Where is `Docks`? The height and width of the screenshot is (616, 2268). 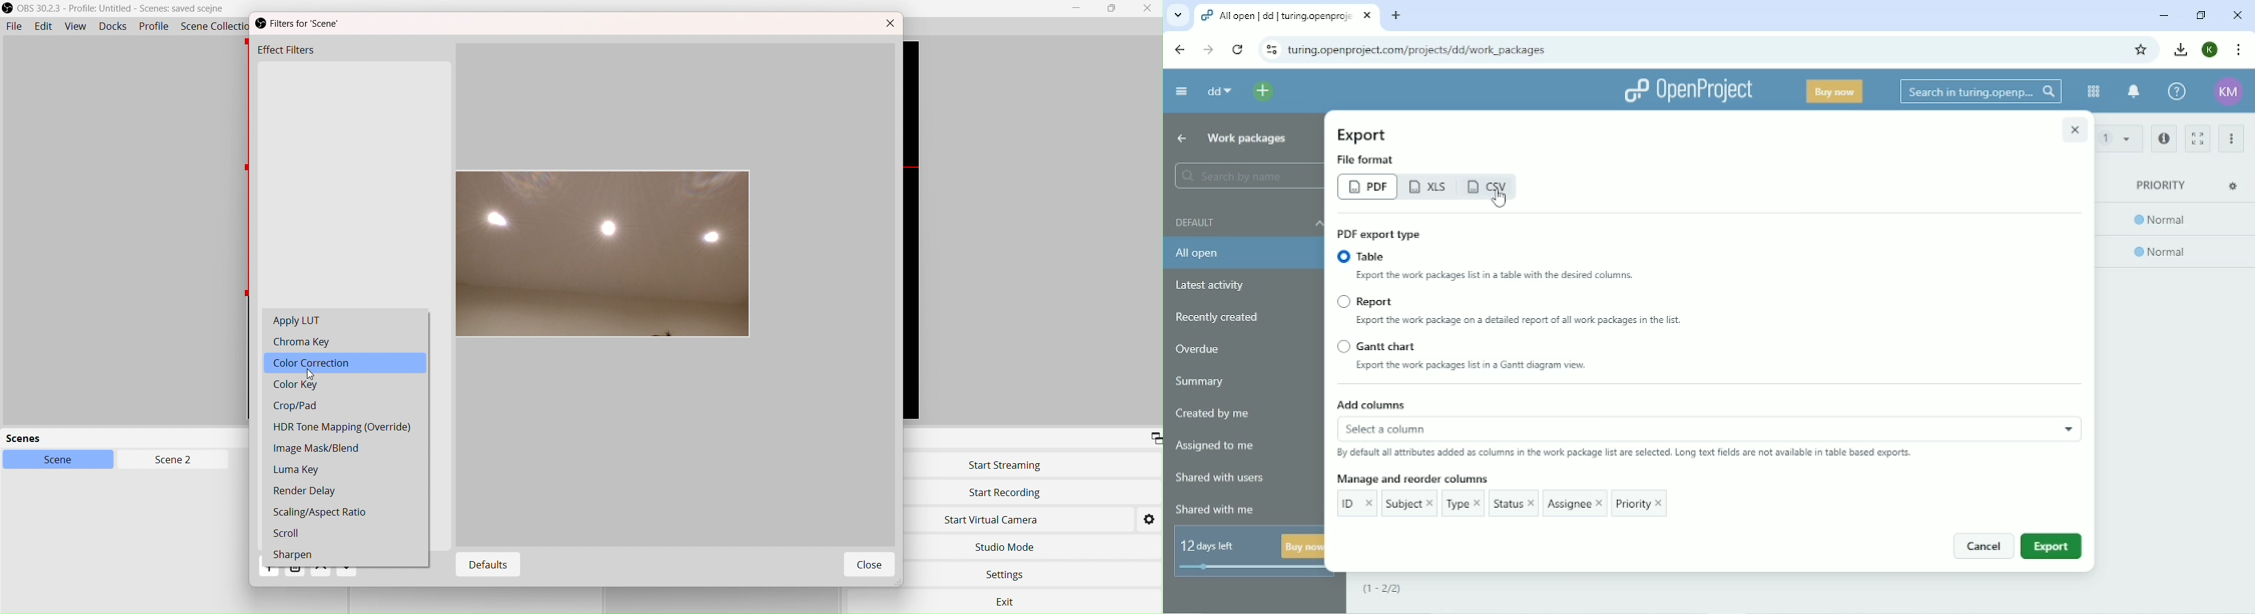 Docks is located at coordinates (116, 27).